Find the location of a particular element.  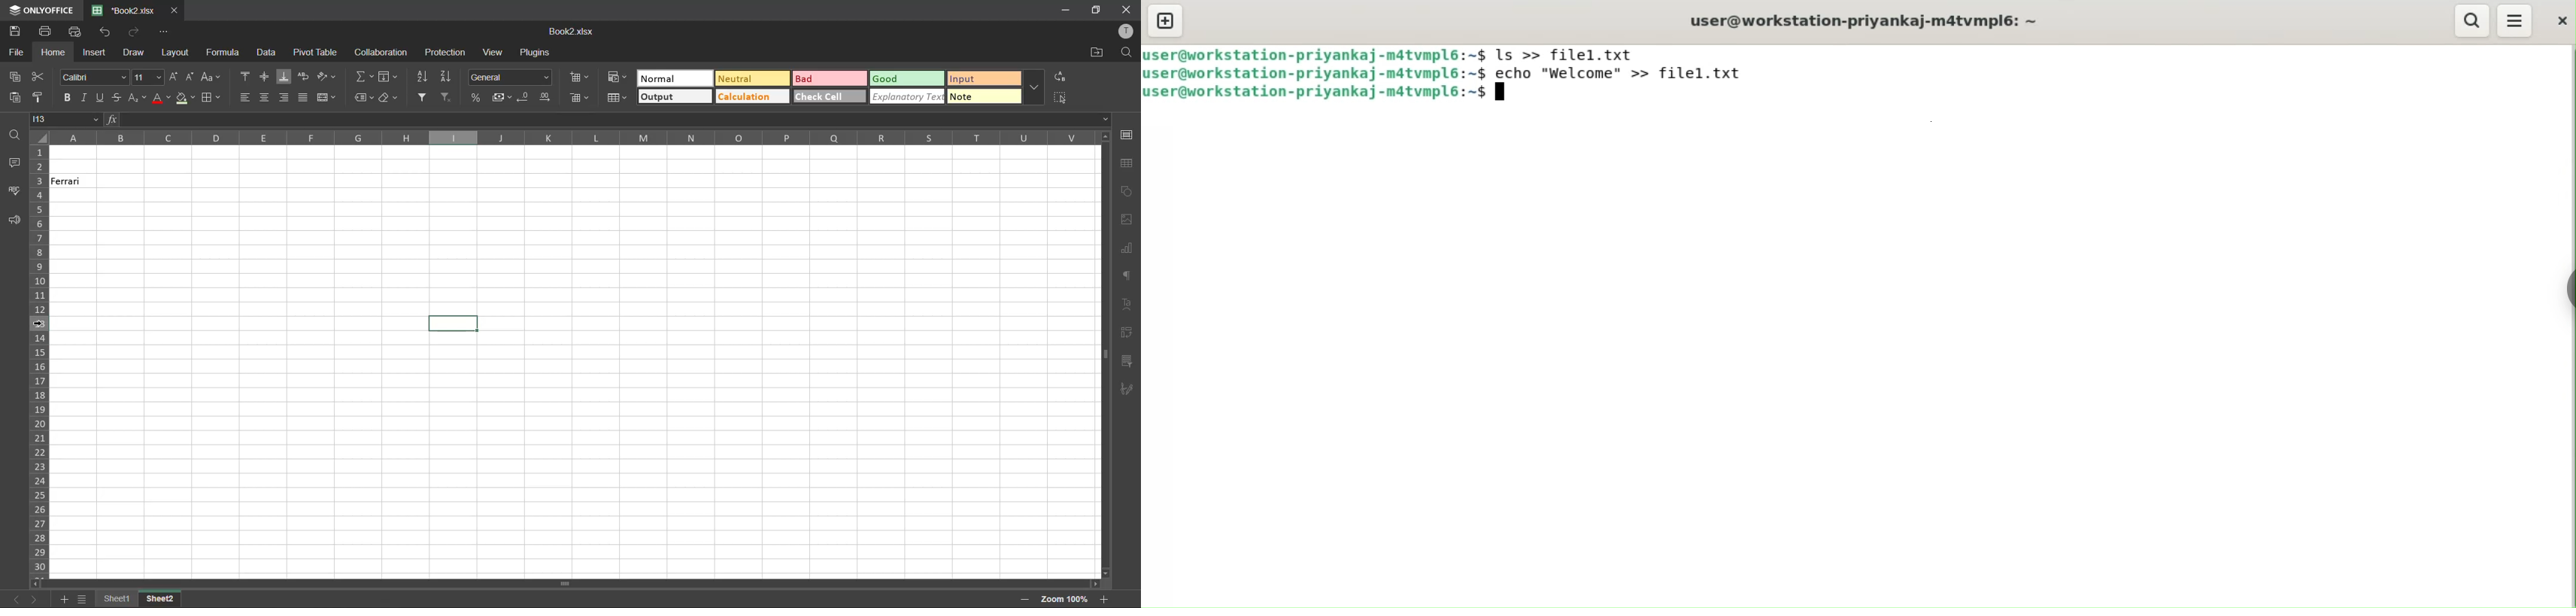

row numbers is located at coordinates (41, 358).